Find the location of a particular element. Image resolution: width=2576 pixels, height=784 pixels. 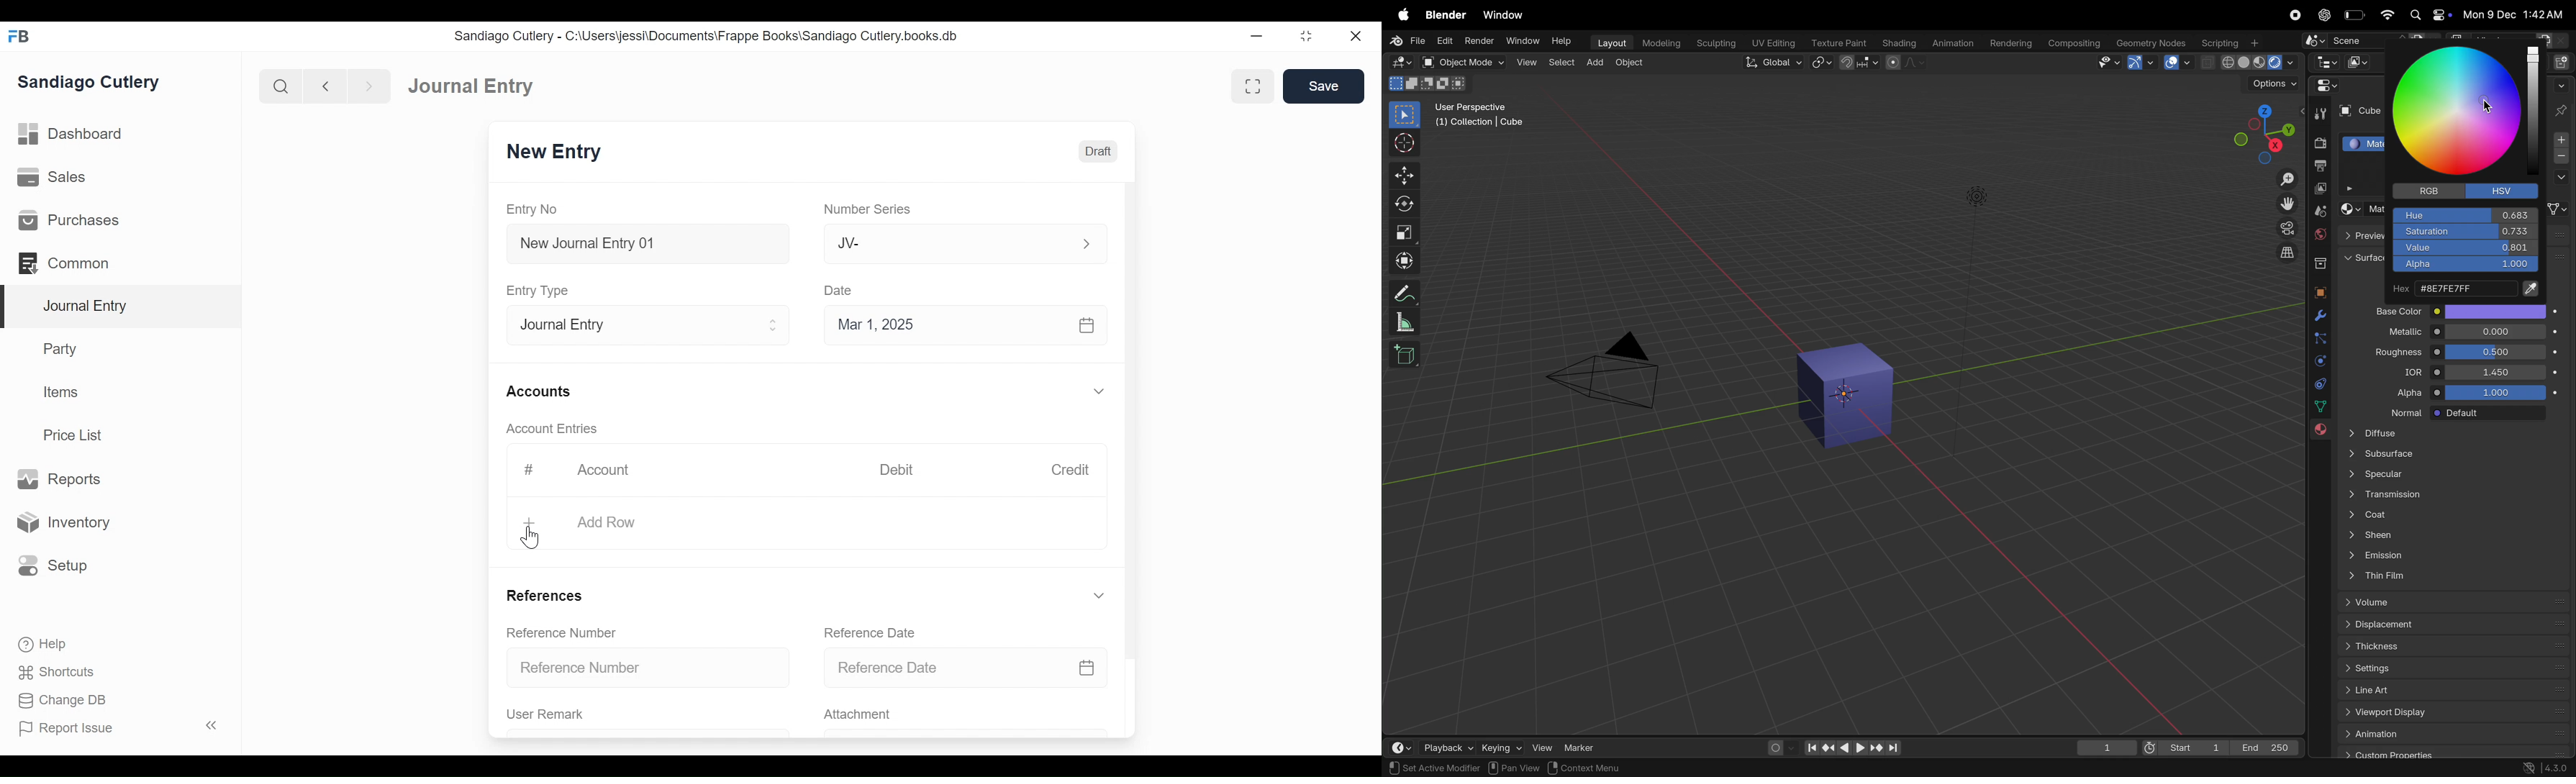

add materail slor is located at coordinates (2561, 140).